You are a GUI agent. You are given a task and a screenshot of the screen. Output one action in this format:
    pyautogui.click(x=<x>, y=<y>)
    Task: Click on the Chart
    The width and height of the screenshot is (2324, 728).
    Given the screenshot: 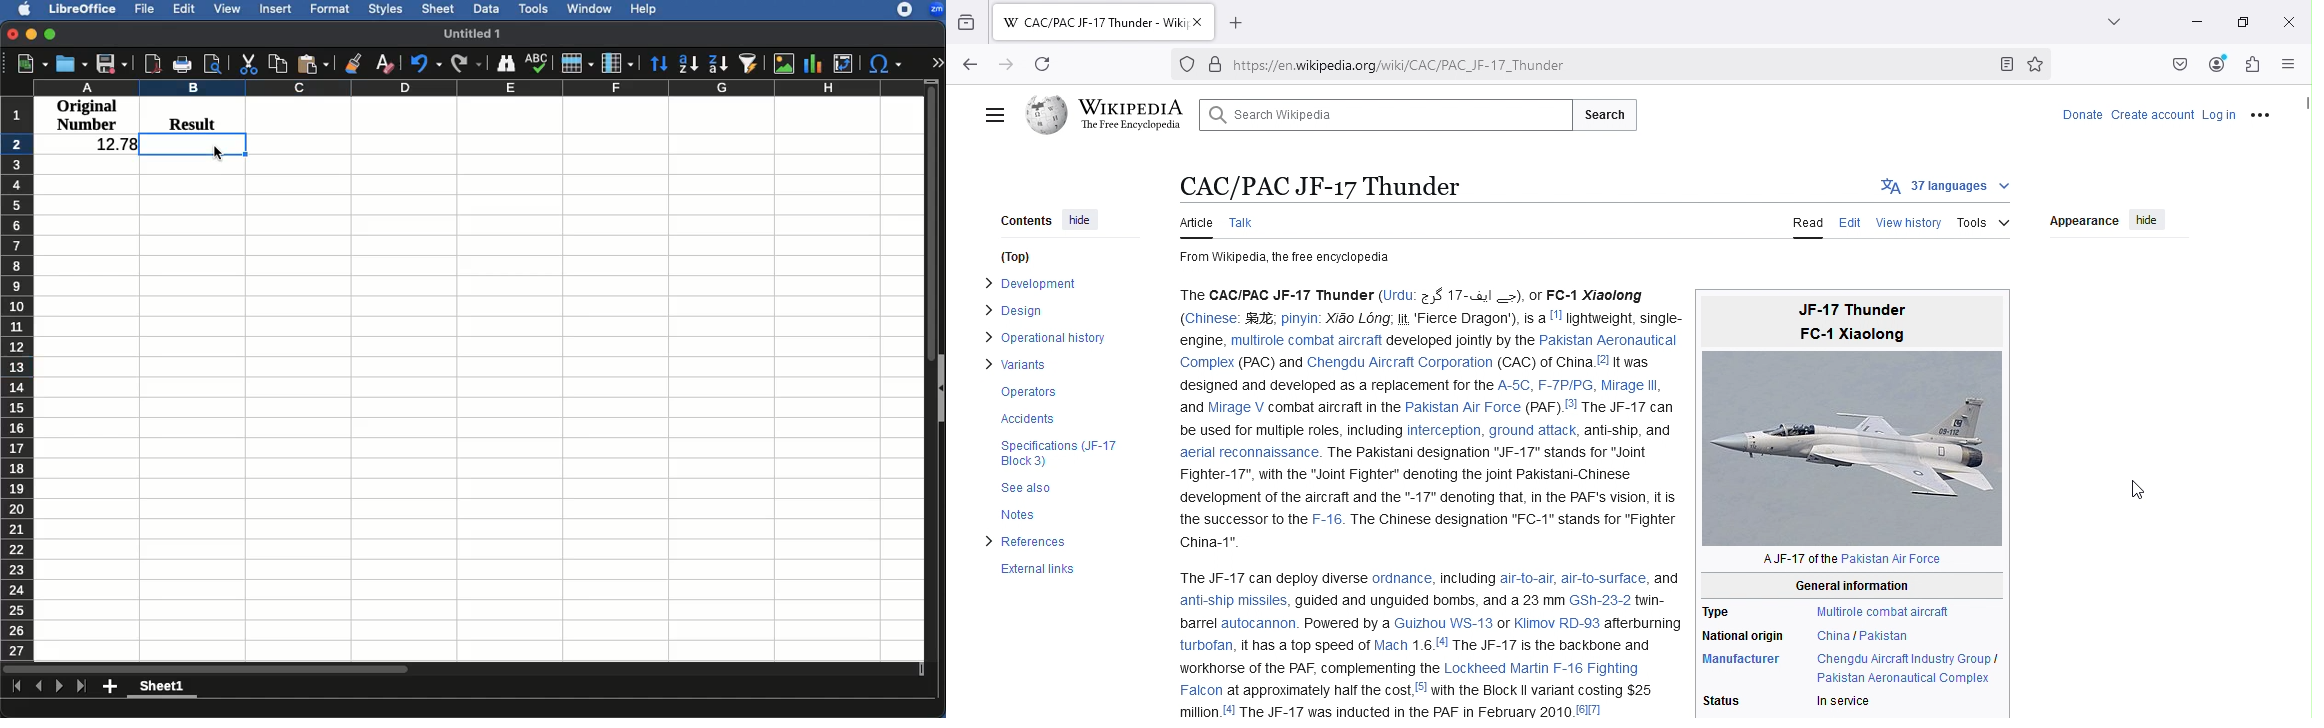 What is the action you would take?
    pyautogui.click(x=815, y=62)
    